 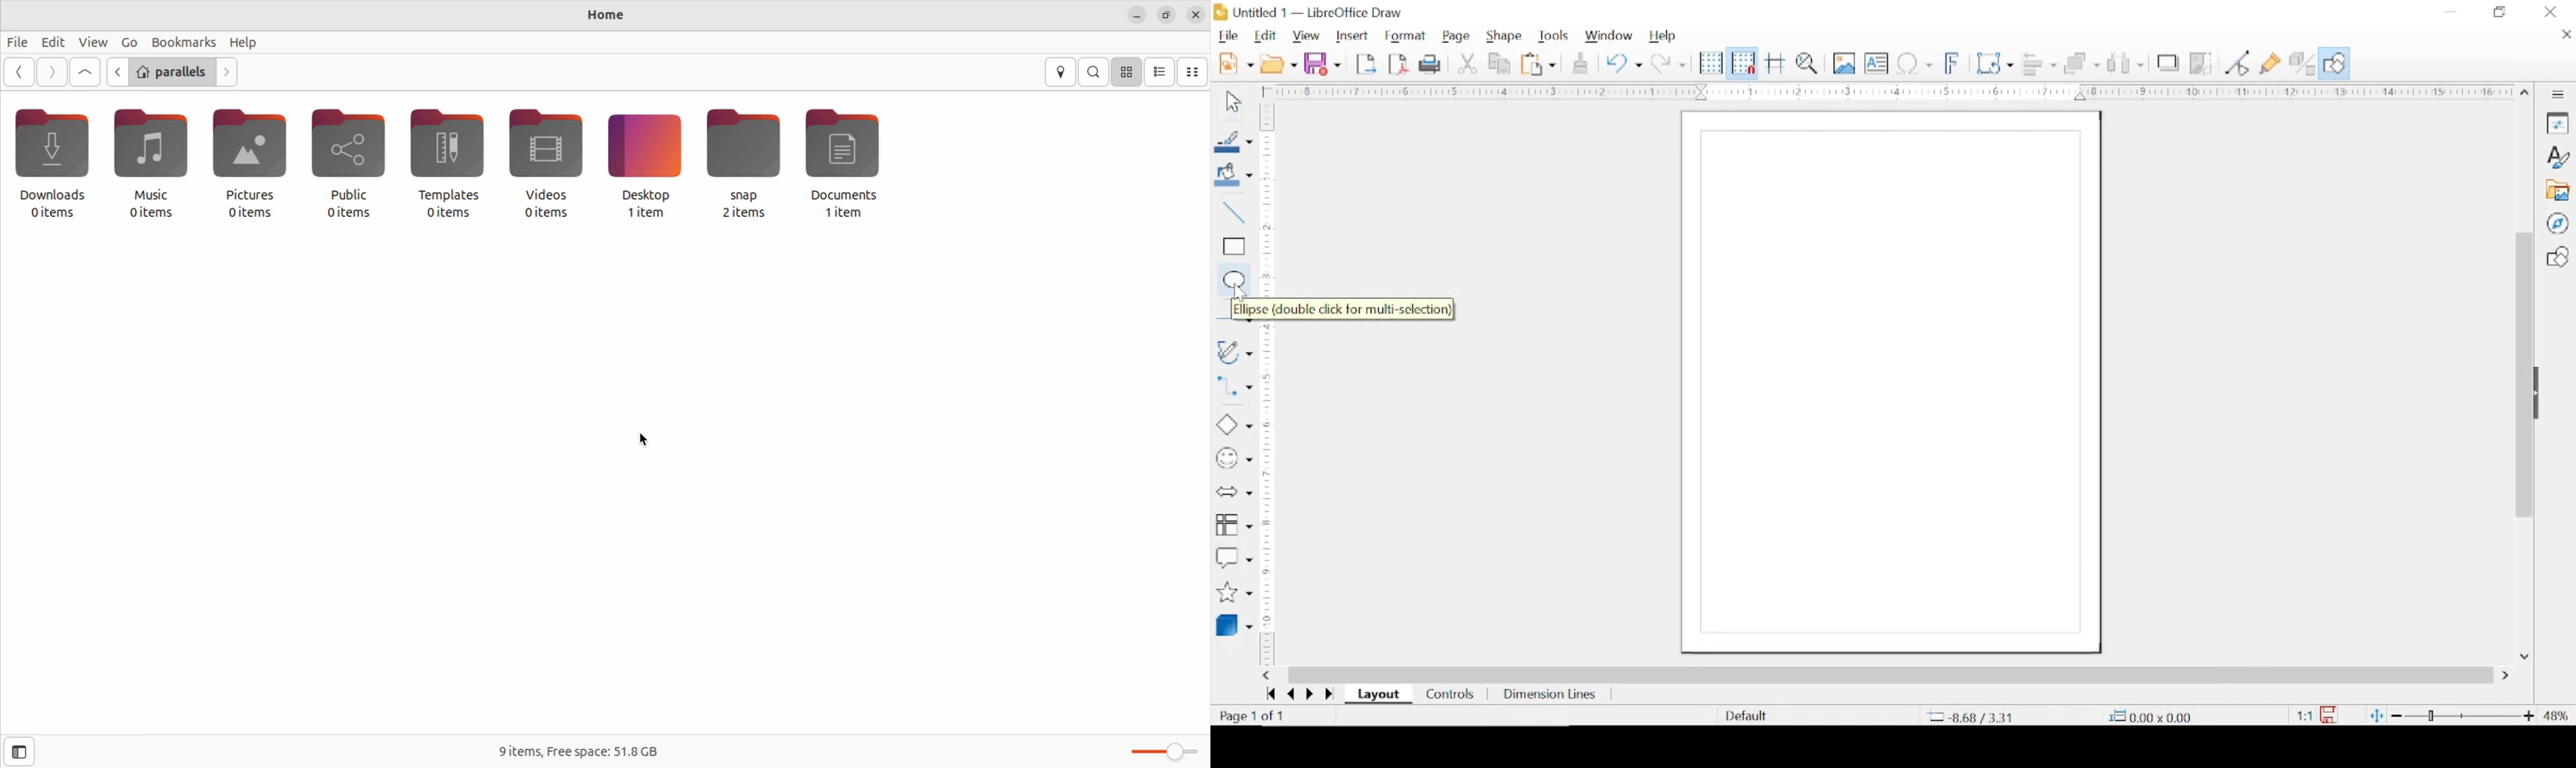 What do you see at coordinates (1624, 63) in the screenshot?
I see `undo` at bounding box center [1624, 63].